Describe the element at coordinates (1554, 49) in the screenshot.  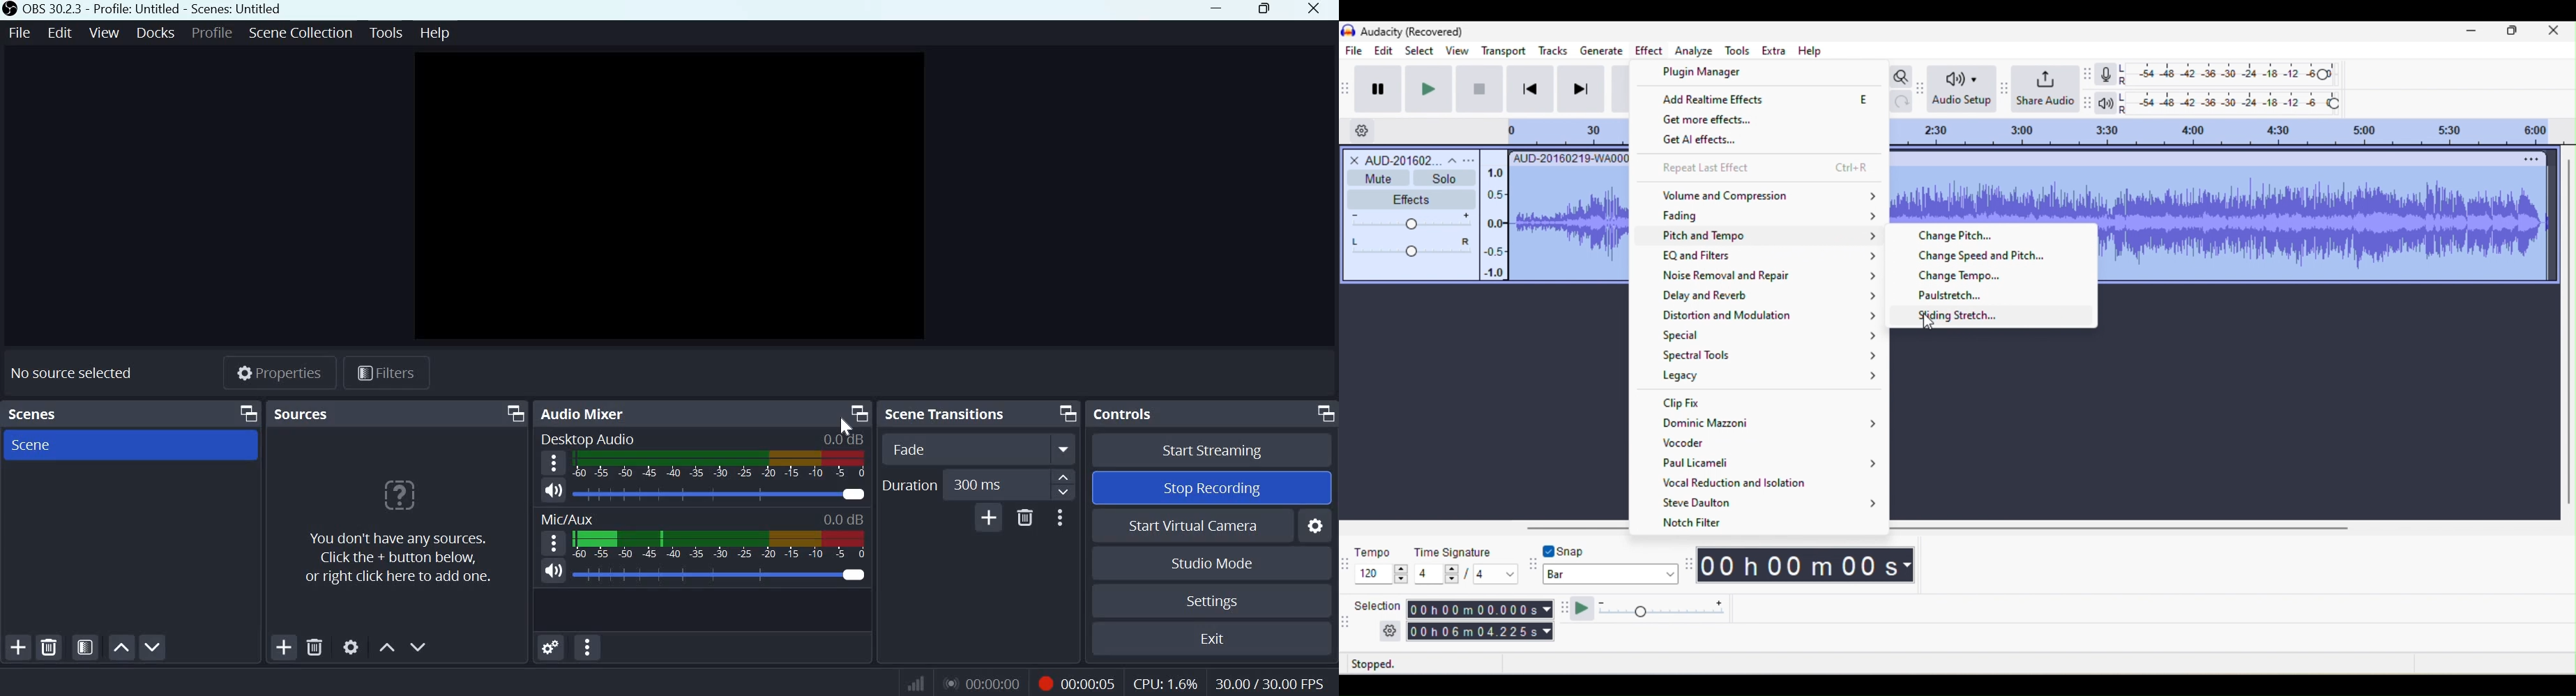
I see `Tracks` at that location.